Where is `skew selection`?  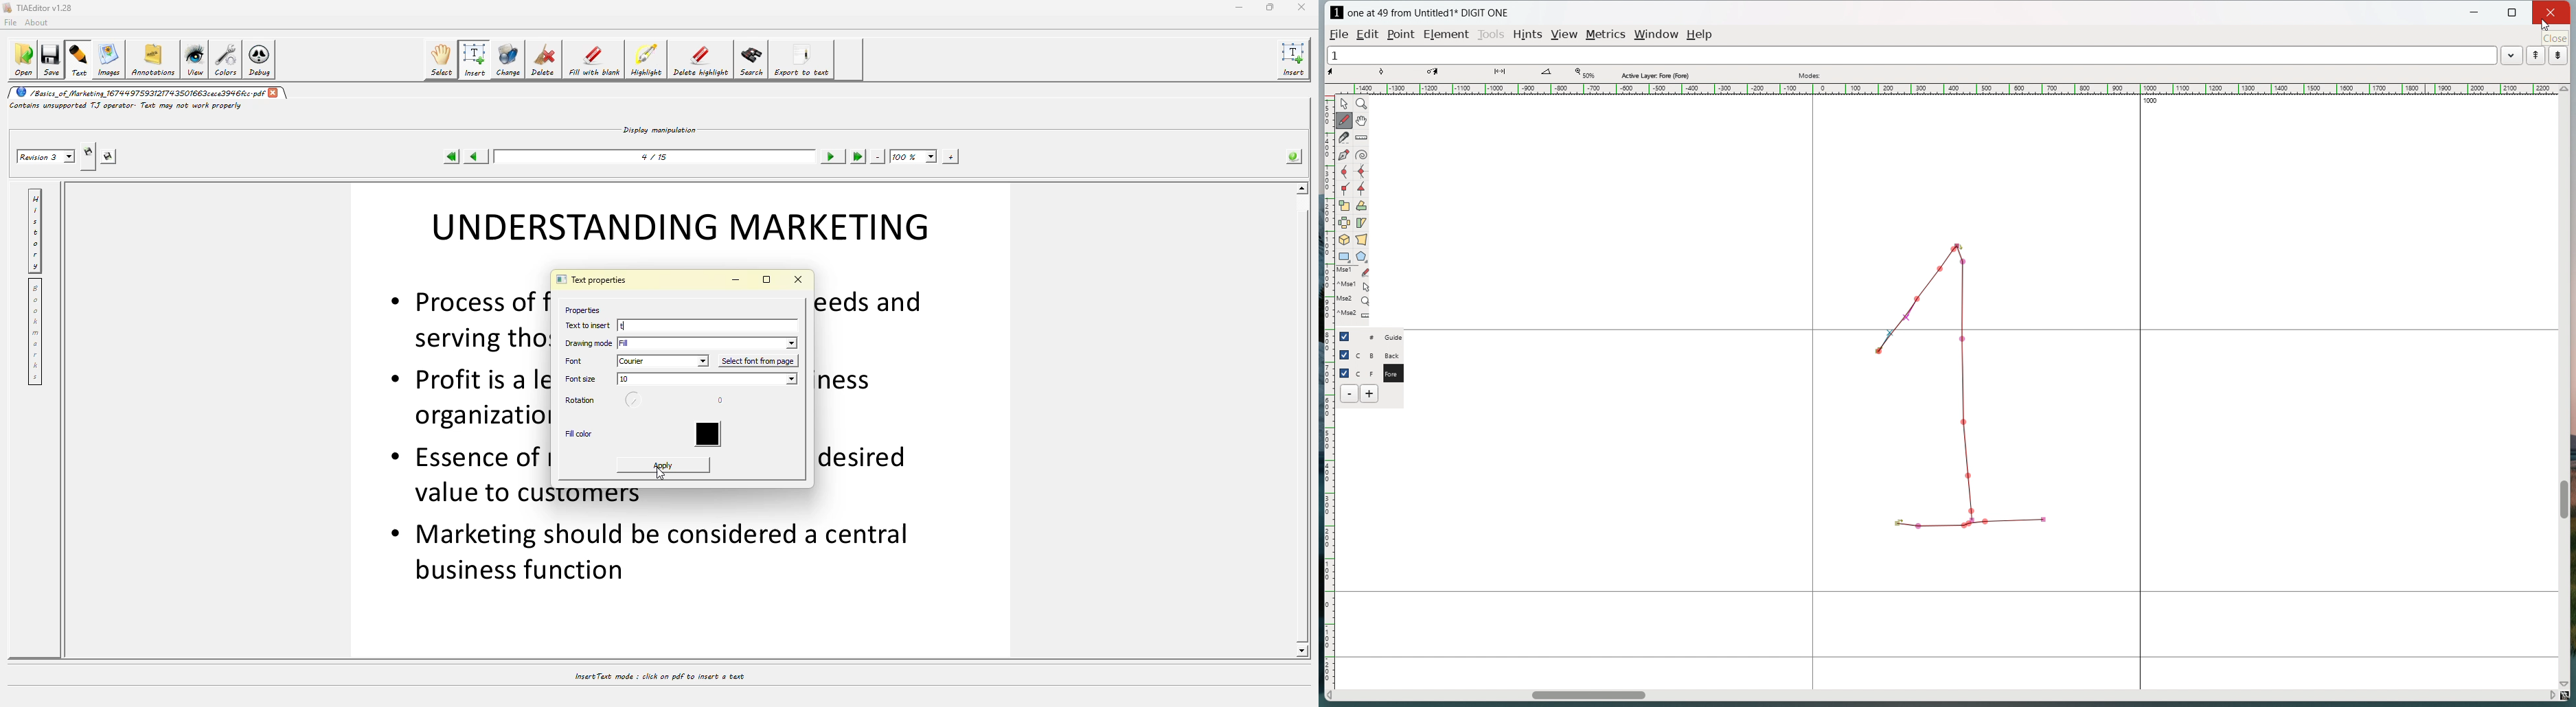 skew selection is located at coordinates (1362, 223).